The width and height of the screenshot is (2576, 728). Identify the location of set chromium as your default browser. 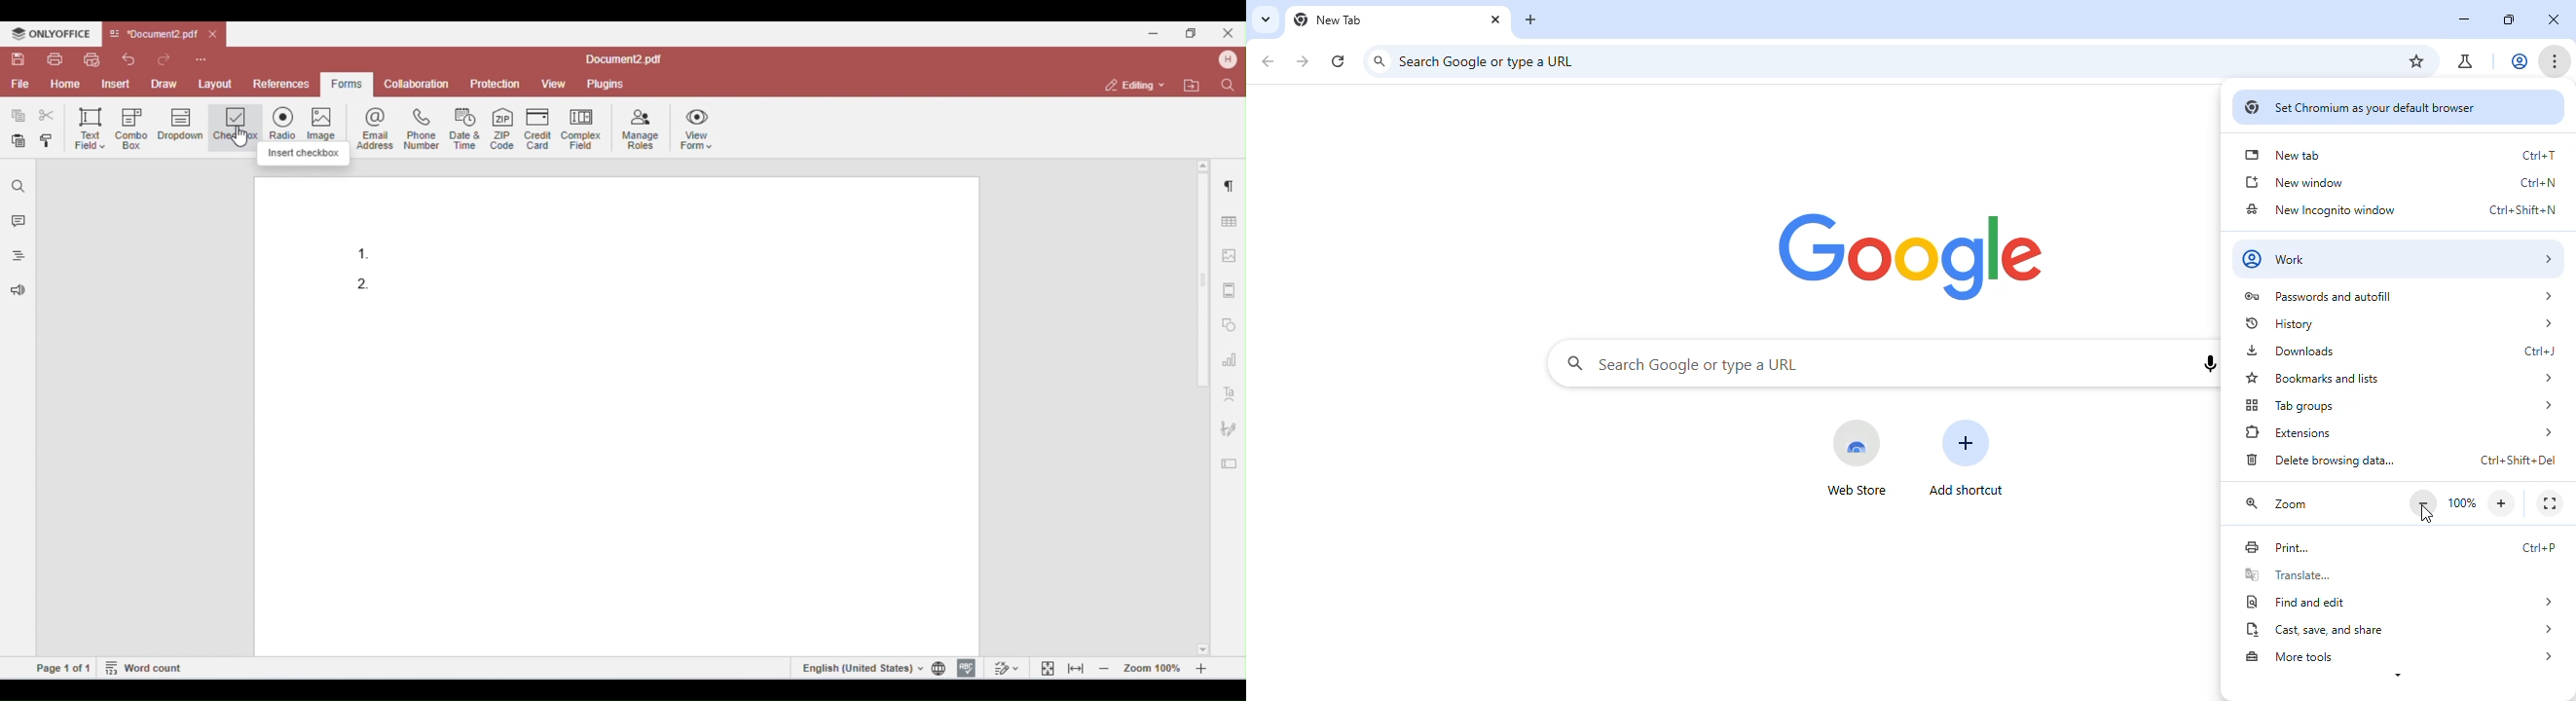
(2397, 108).